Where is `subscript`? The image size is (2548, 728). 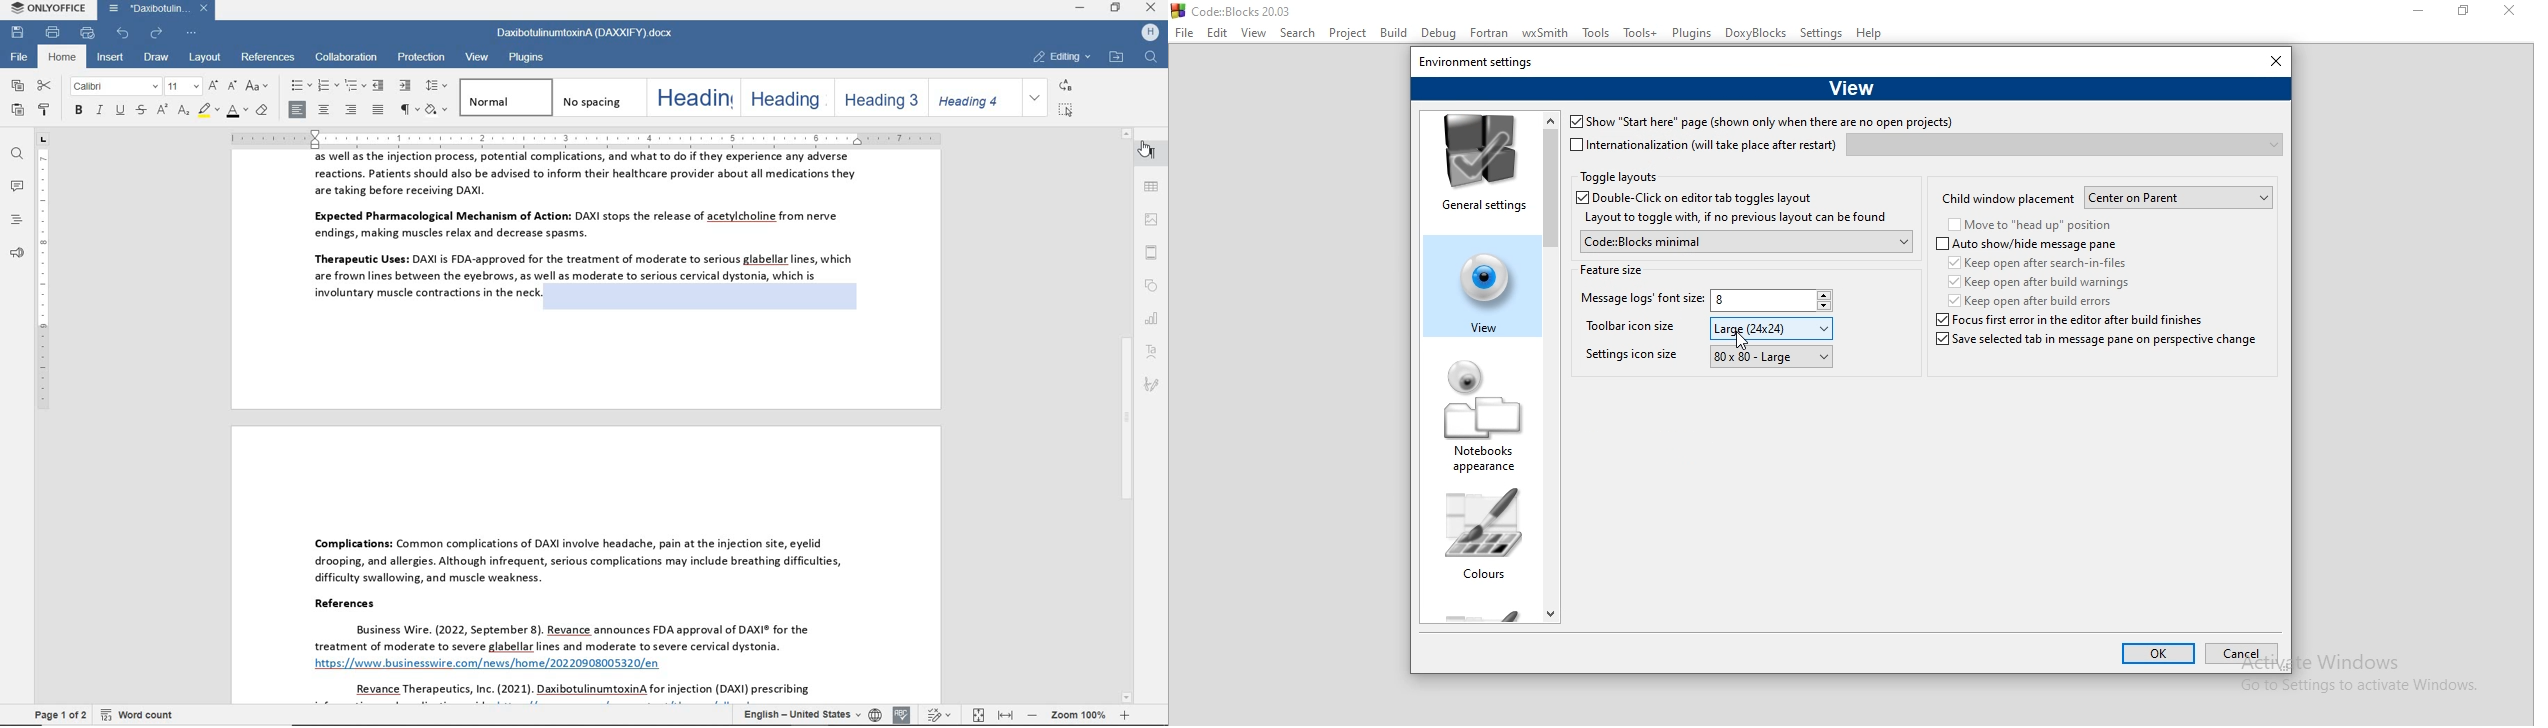 subscript is located at coordinates (184, 112).